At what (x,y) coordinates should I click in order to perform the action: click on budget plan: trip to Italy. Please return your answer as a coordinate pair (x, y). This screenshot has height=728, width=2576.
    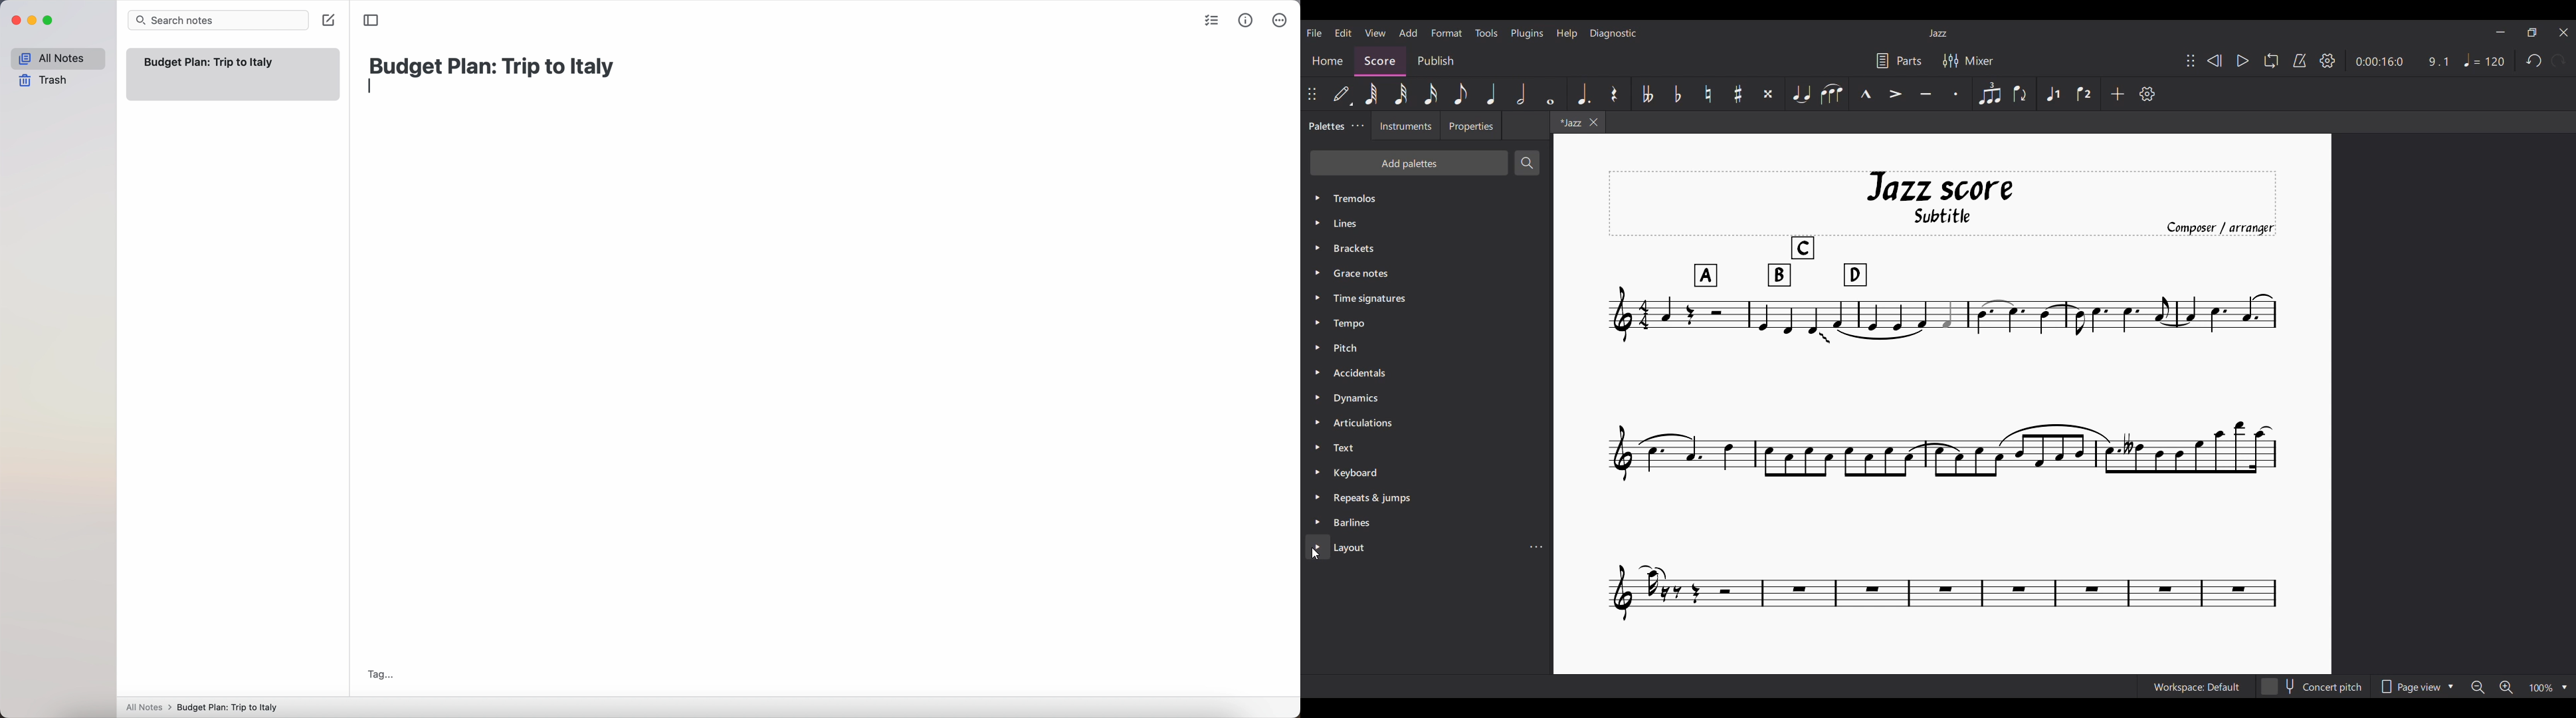
    Looking at the image, I should click on (494, 65).